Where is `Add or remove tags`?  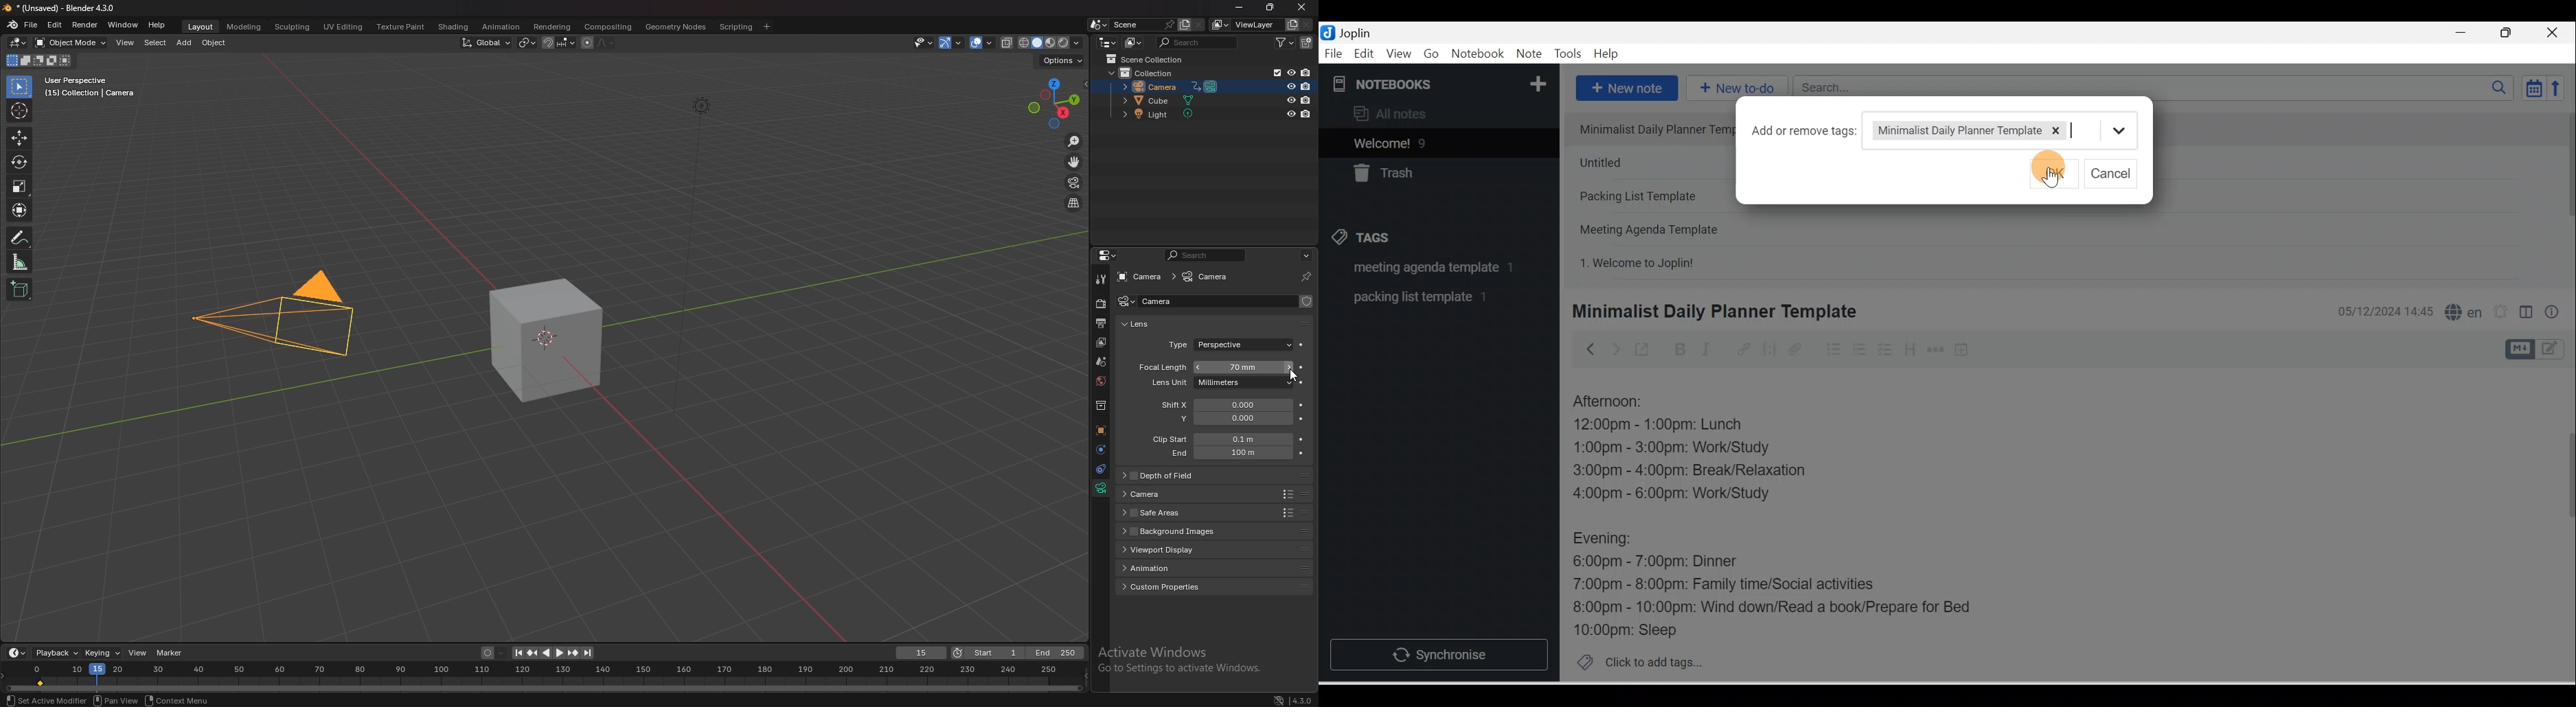
Add or remove tags is located at coordinates (1811, 130).